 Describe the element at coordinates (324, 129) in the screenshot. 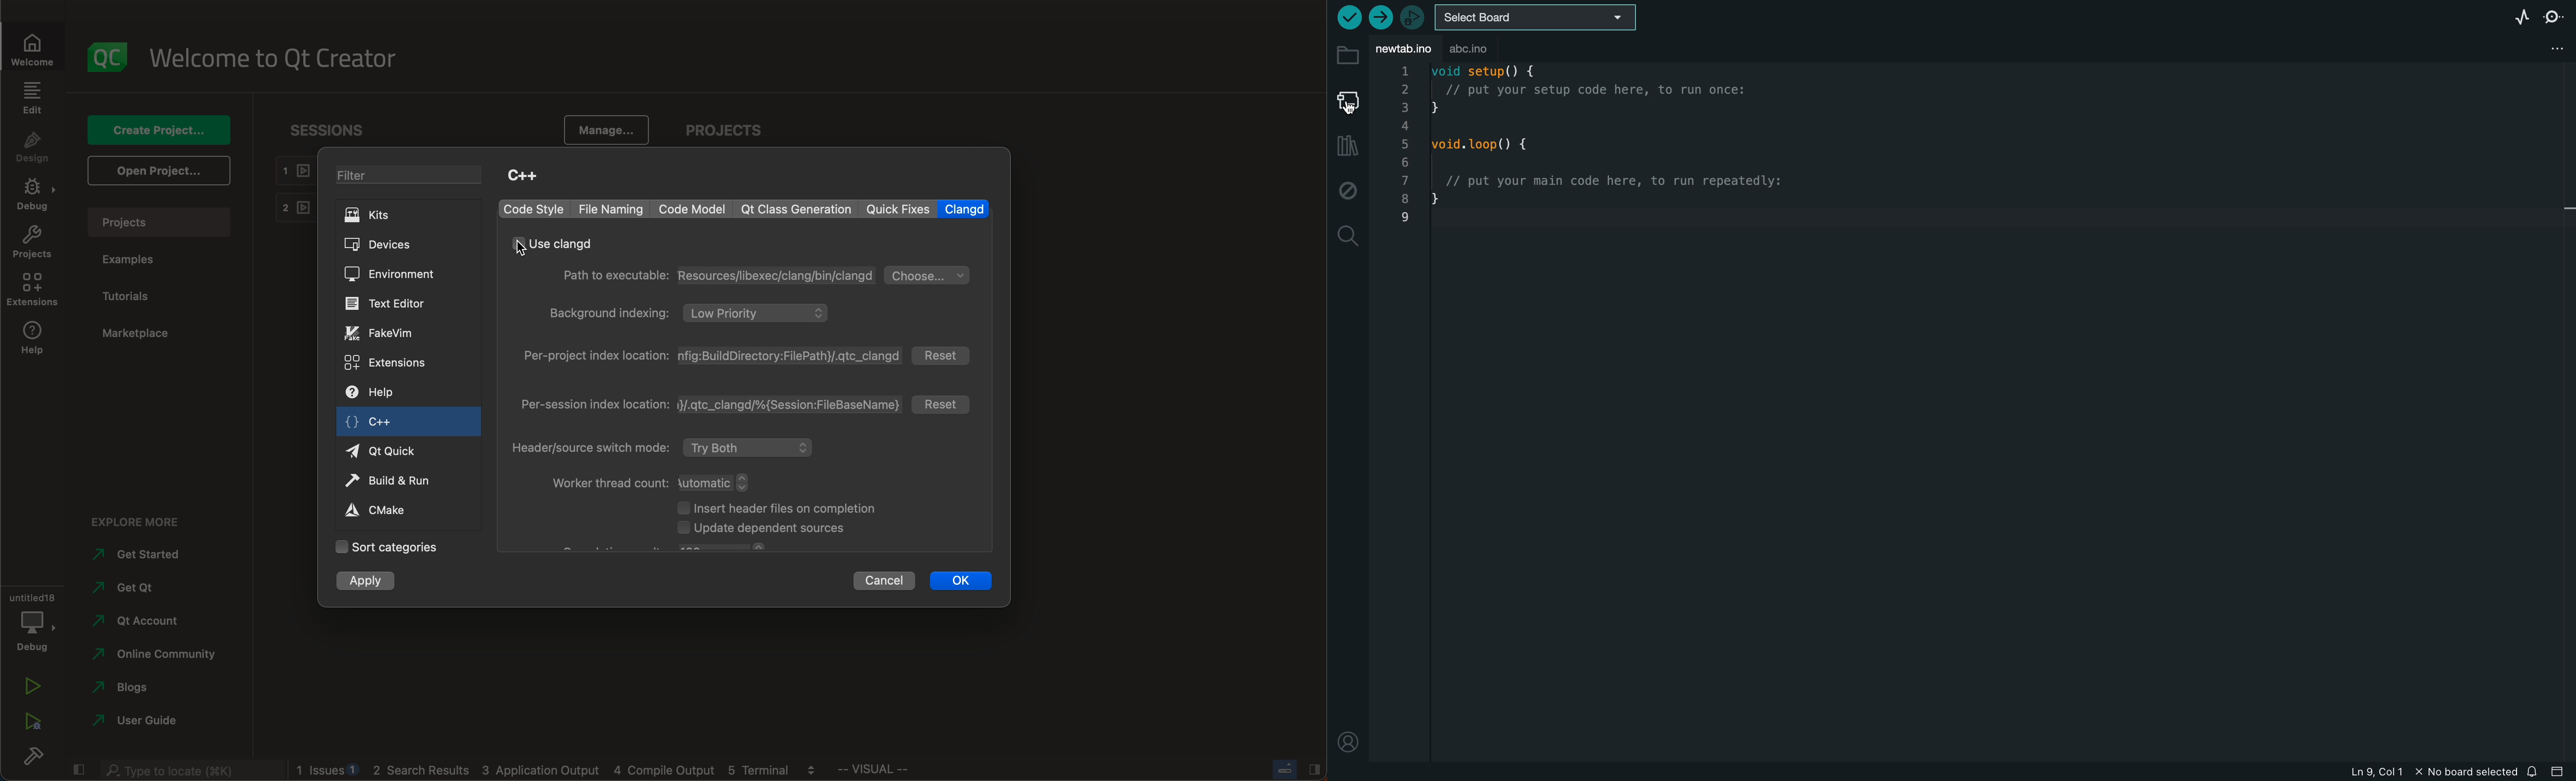

I see `sessions` at that location.